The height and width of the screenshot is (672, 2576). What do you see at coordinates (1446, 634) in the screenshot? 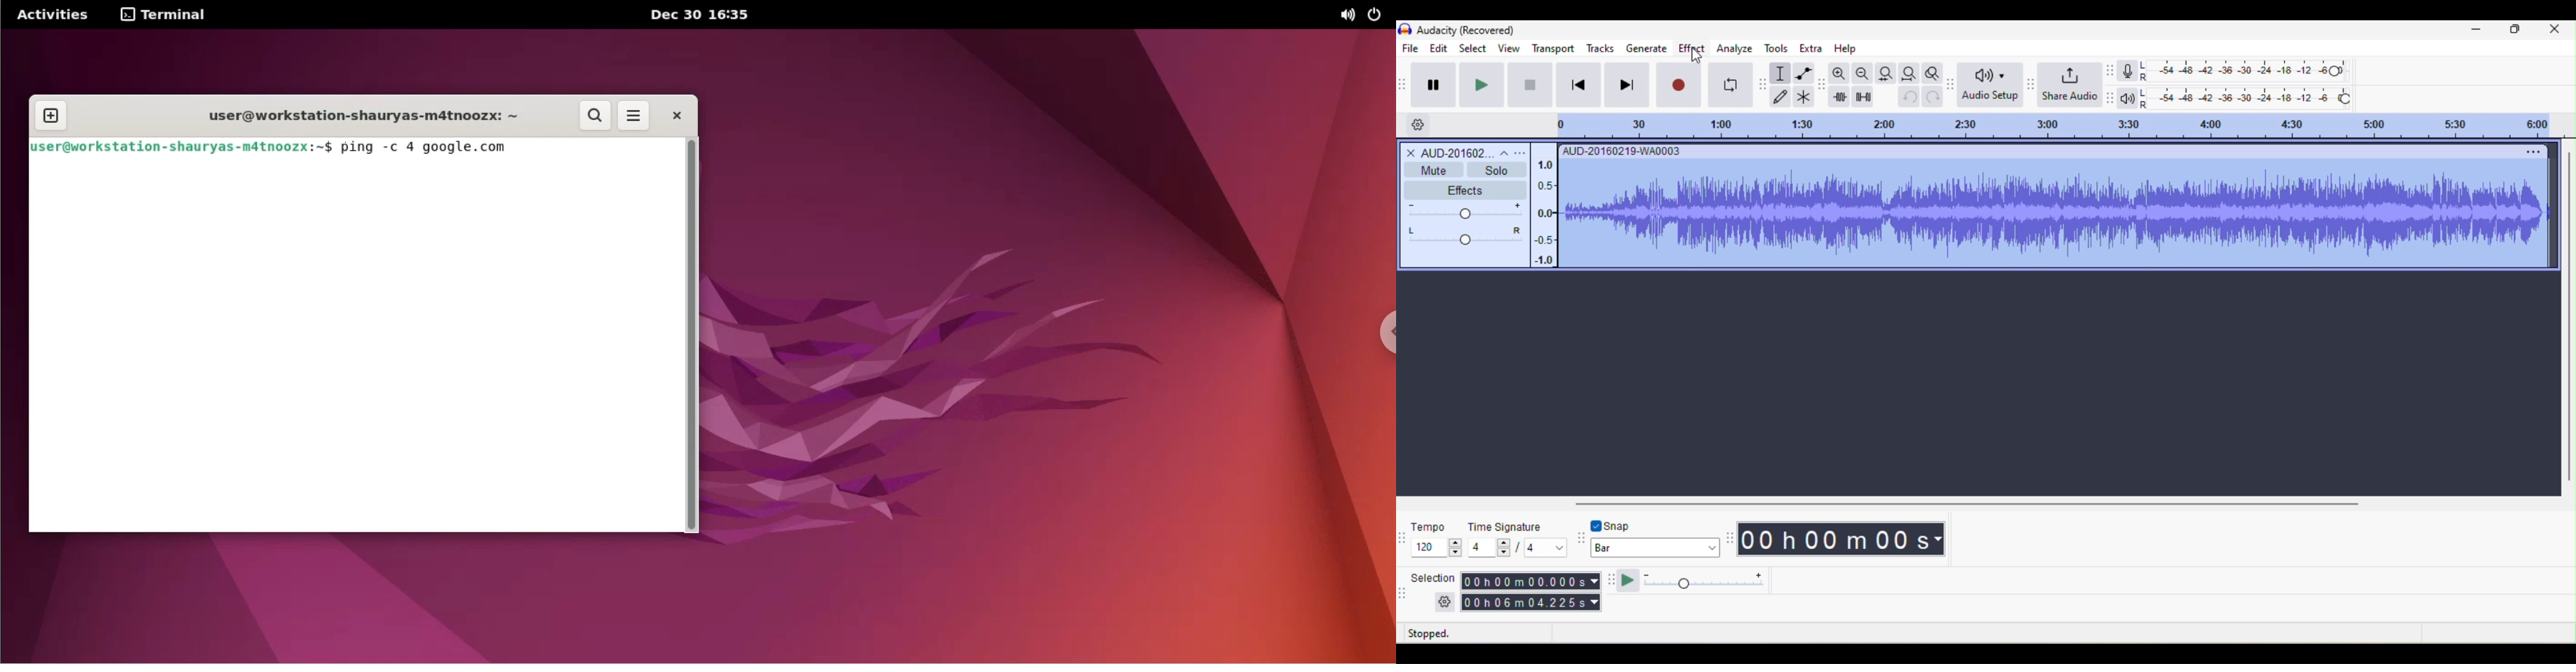
I see `stopped` at bounding box center [1446, 634].